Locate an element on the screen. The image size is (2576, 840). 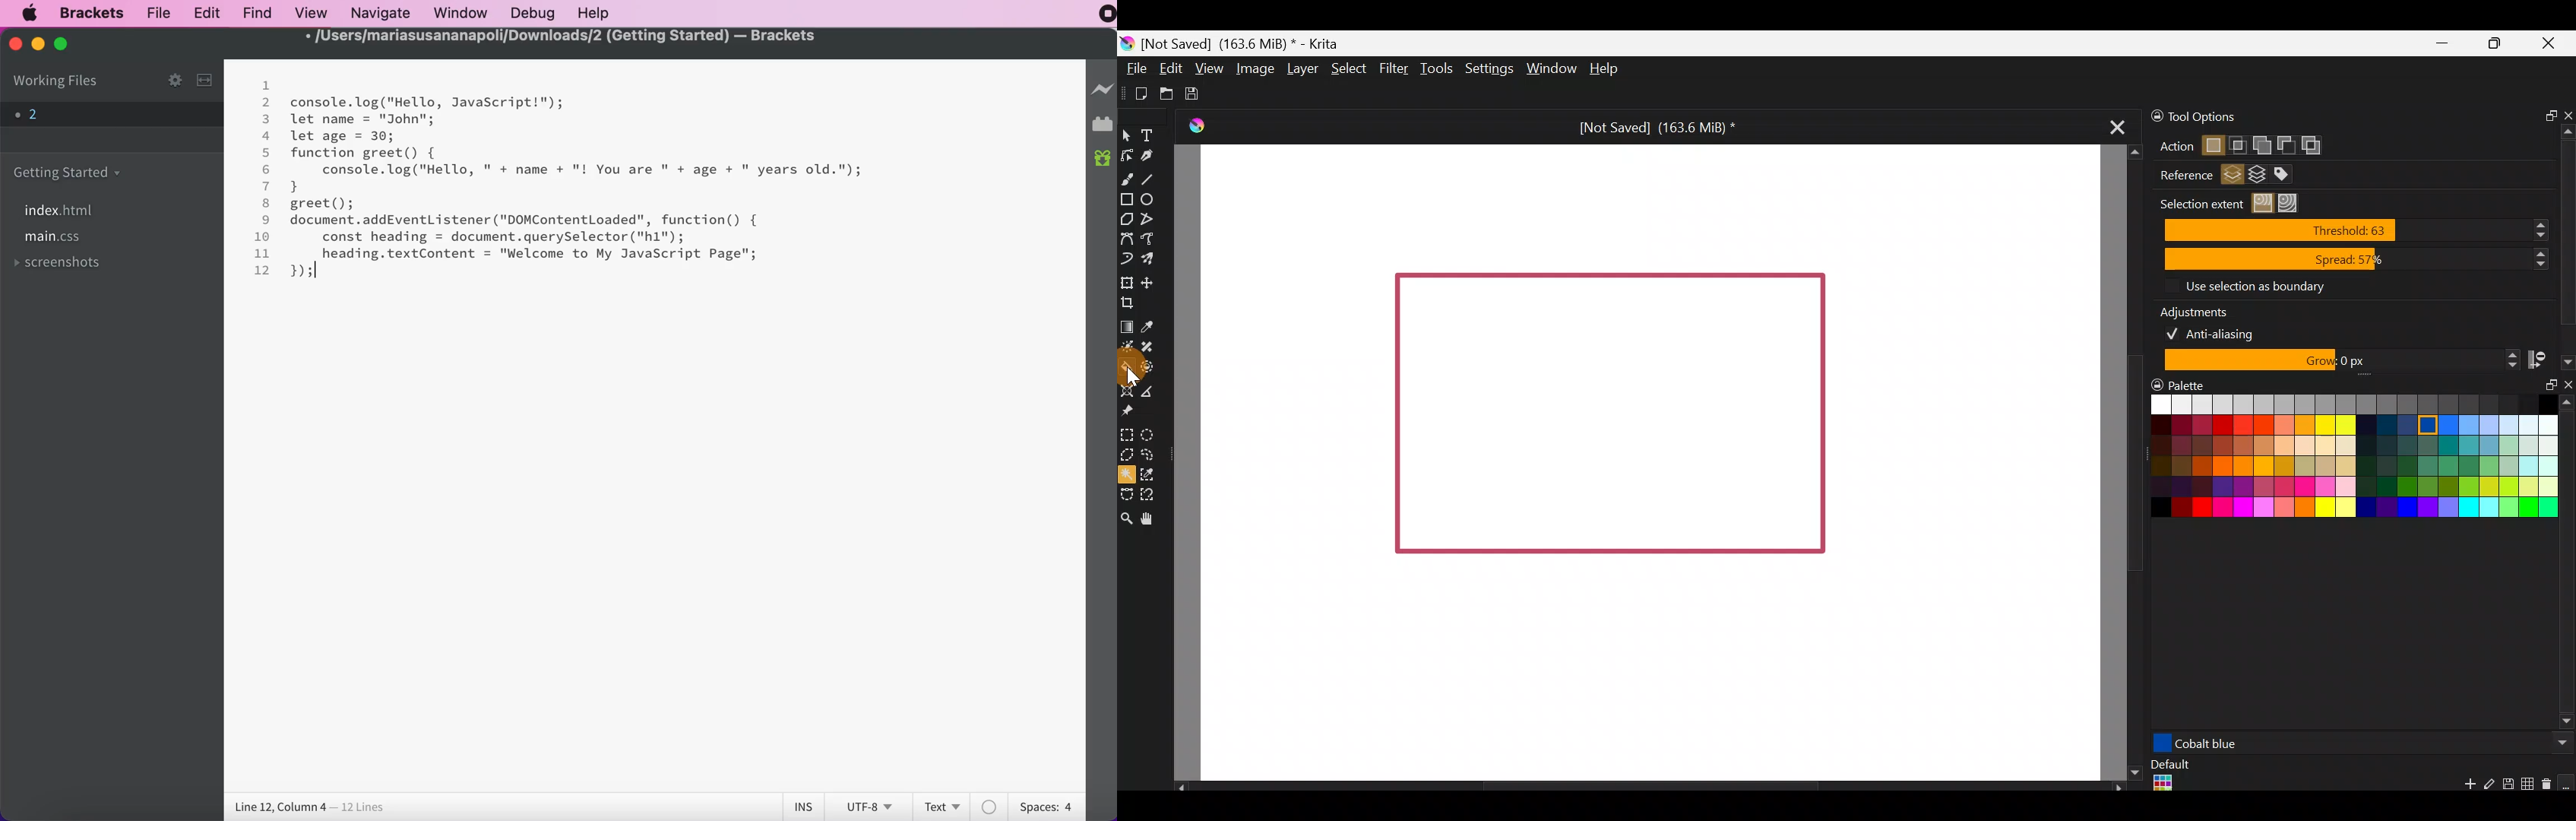
help is located at coordinates (598, 13).